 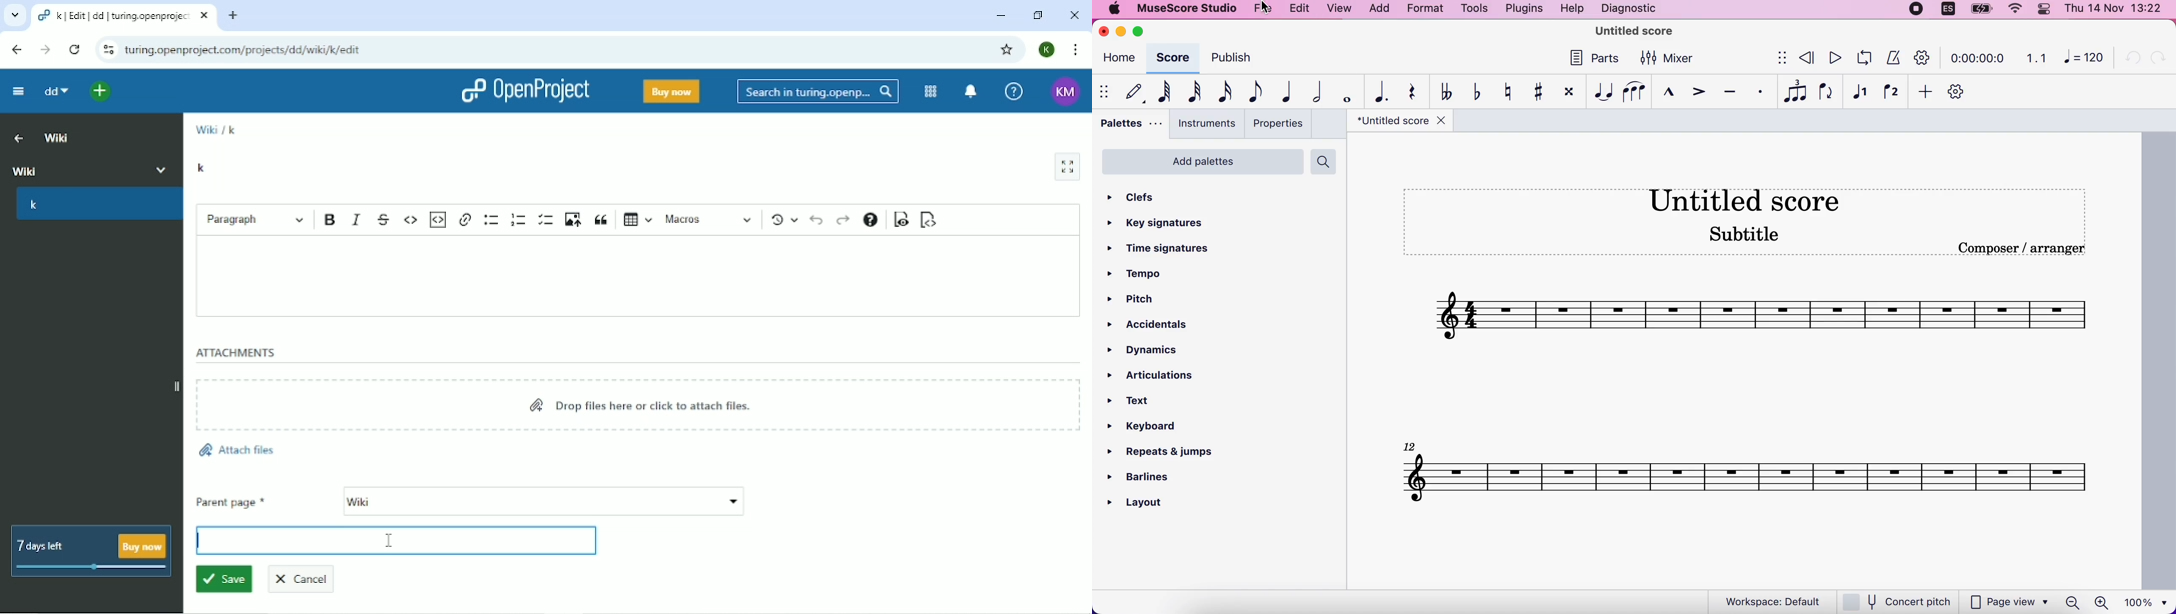 I want to click on zoom in, so click(x=2104, y=601).